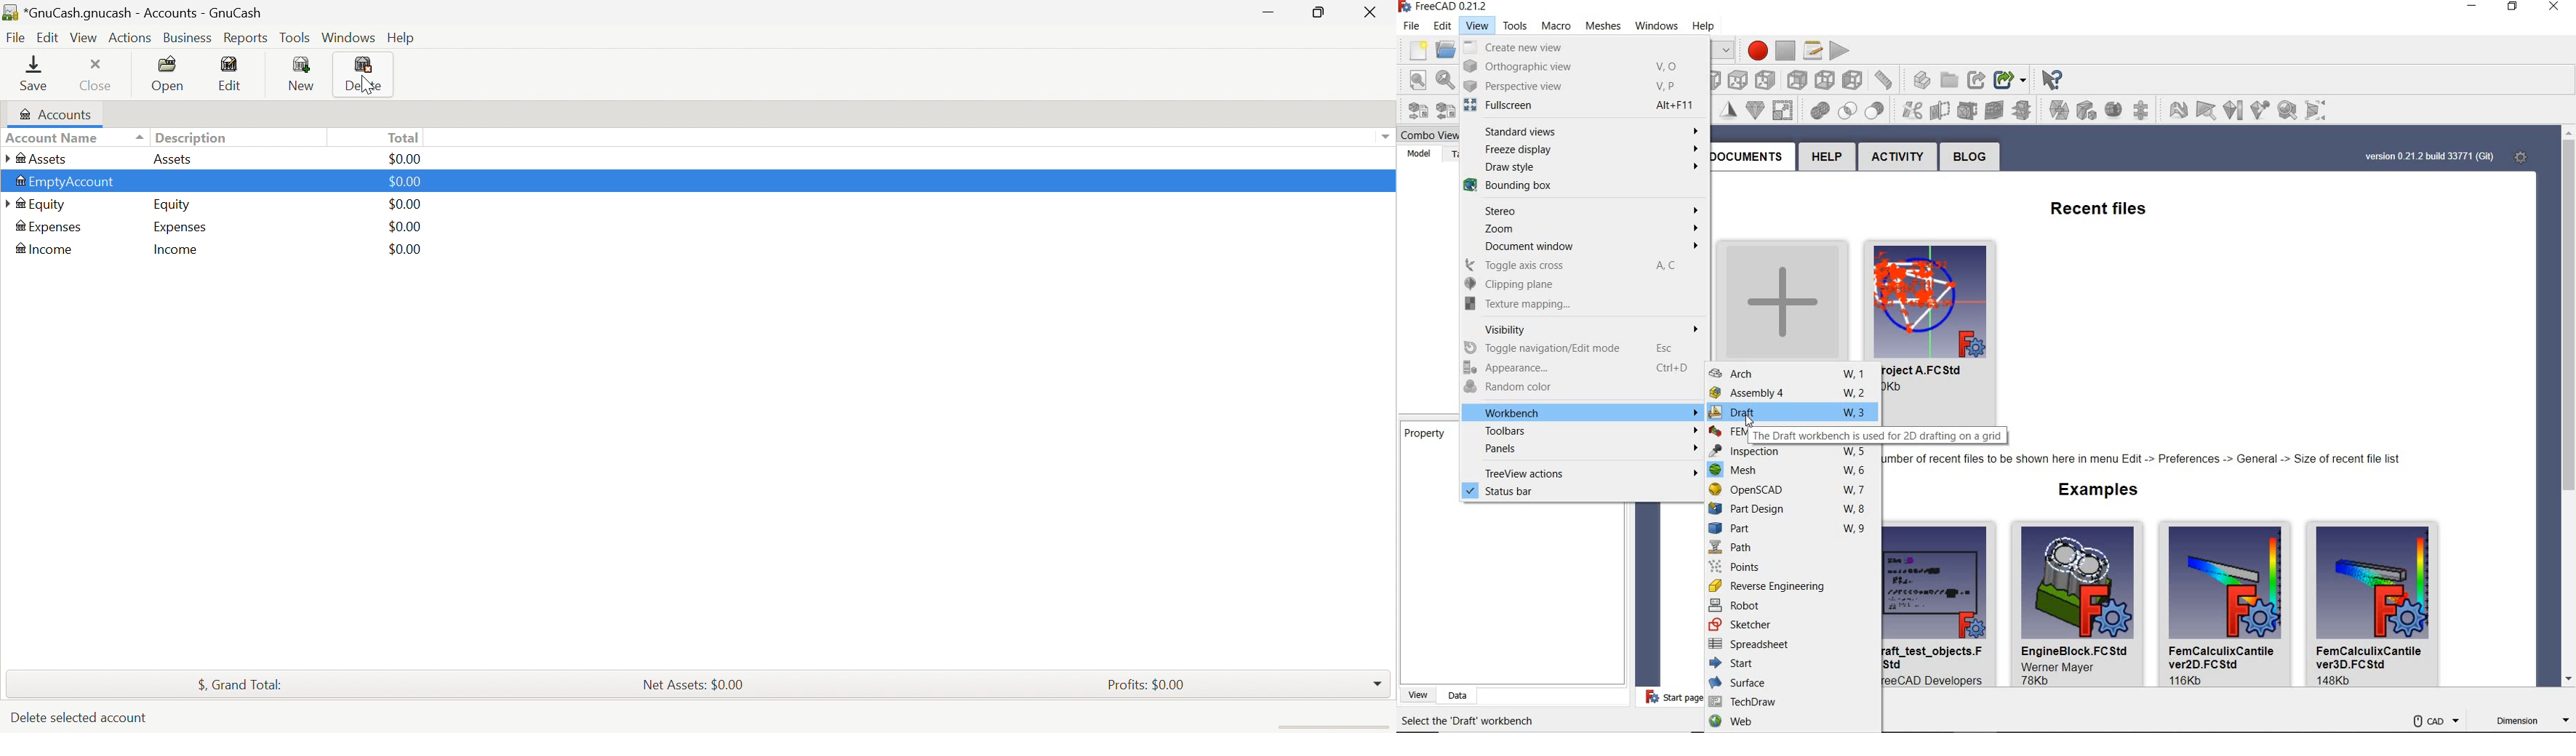 The height and width of the screenshot is (756, 2576). What do you see at coordinates (1819, 112) in the screenshot?
I see `intersection` at bounding box center [1819, 112].